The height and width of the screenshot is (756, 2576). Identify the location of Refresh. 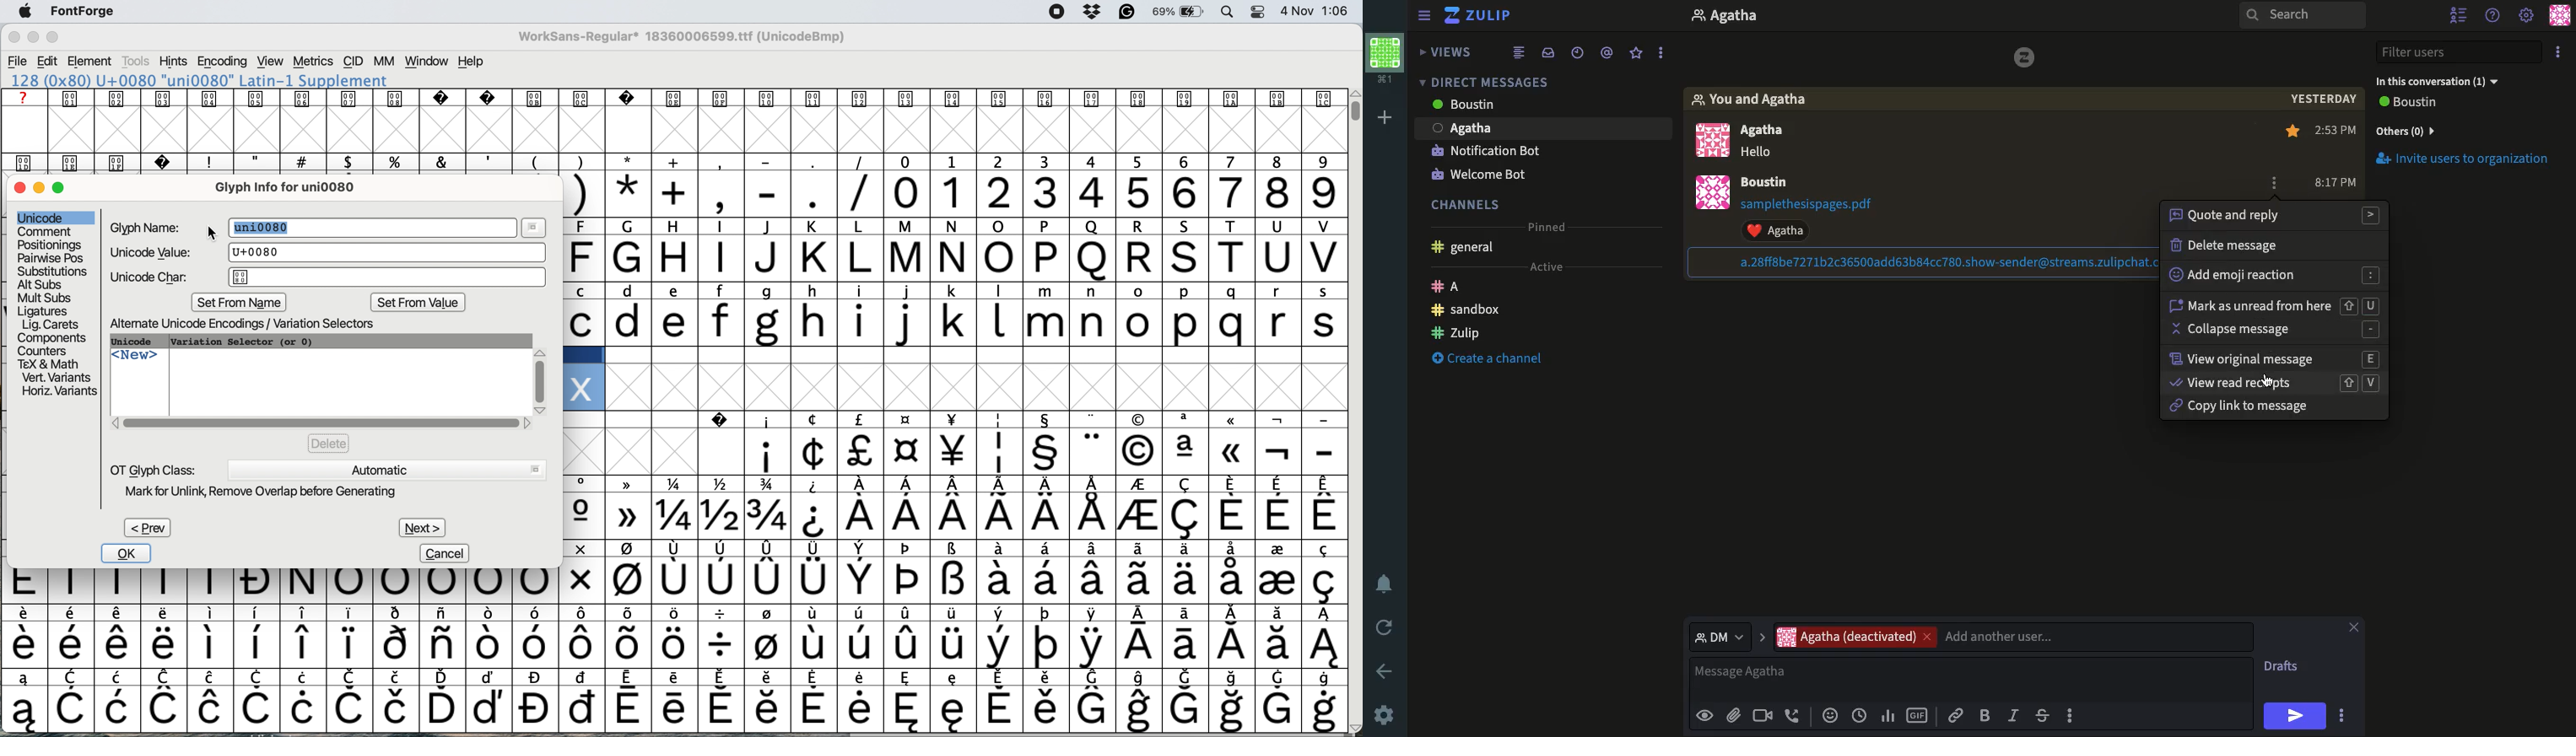
(1387, 626).